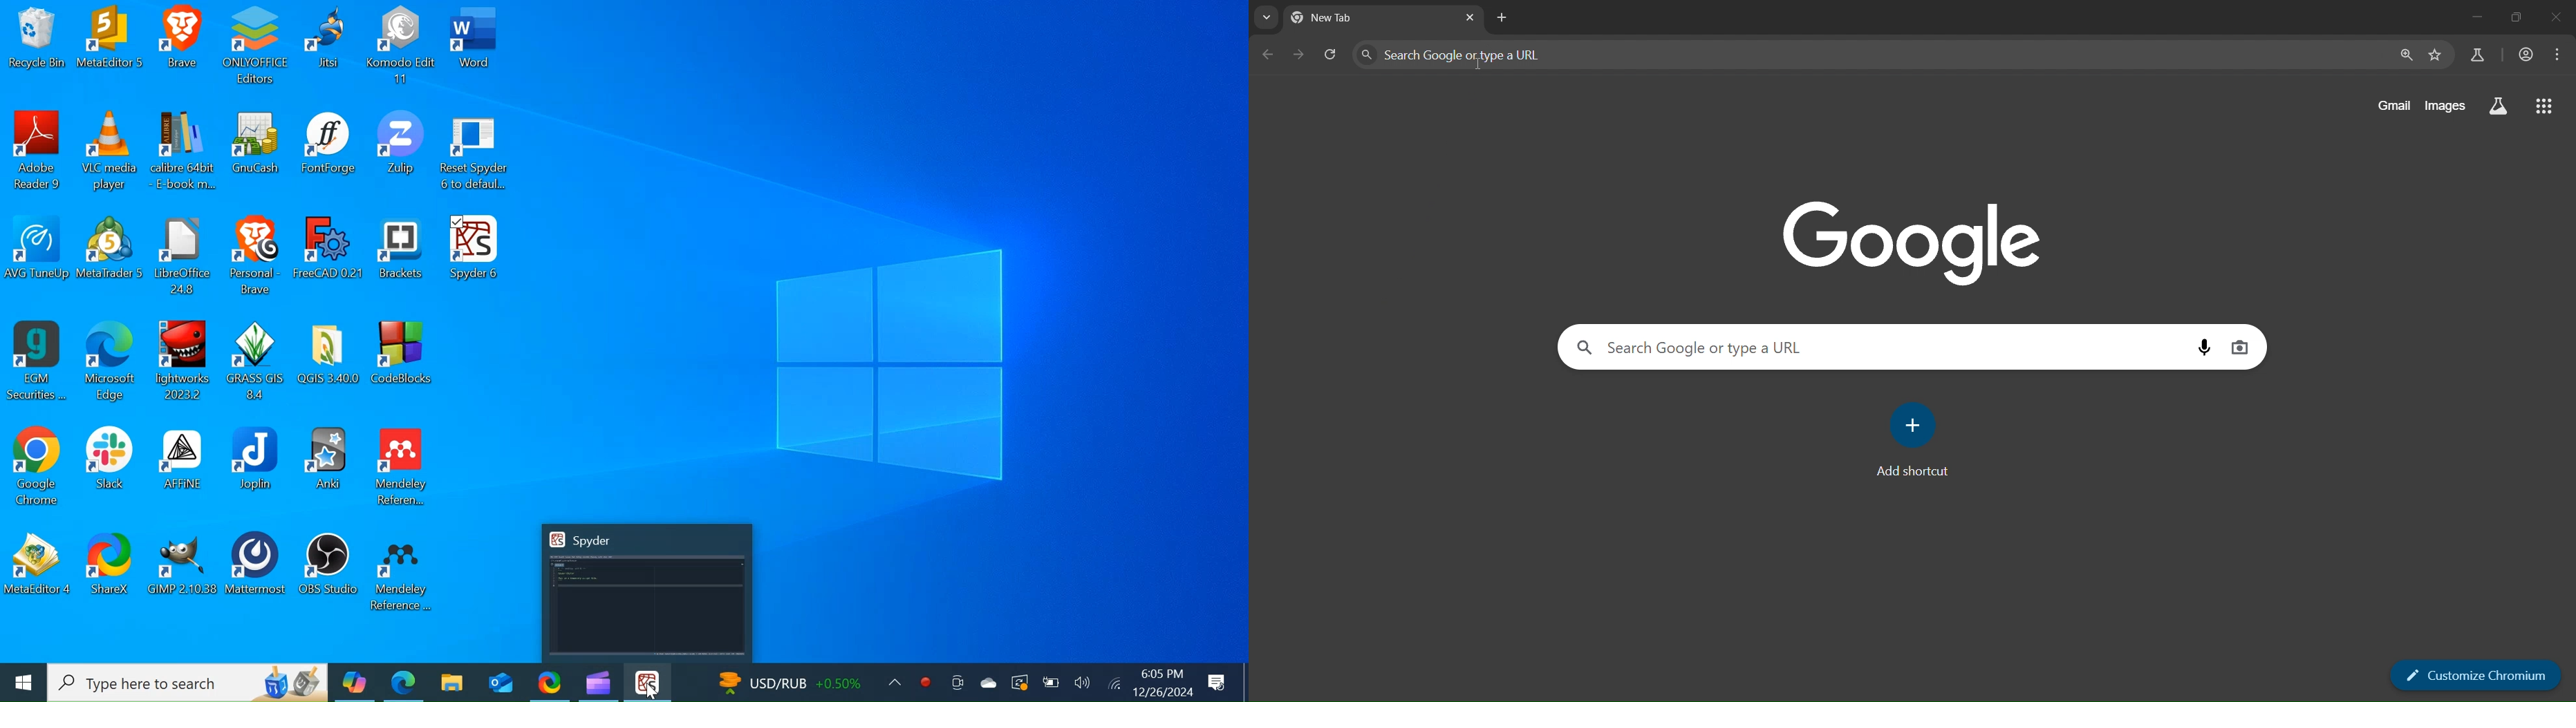  What do you see at coordinates (471, 258) in the screenshot?
I see `Spyder Desktop Icon` at bounding box center [471, 258].